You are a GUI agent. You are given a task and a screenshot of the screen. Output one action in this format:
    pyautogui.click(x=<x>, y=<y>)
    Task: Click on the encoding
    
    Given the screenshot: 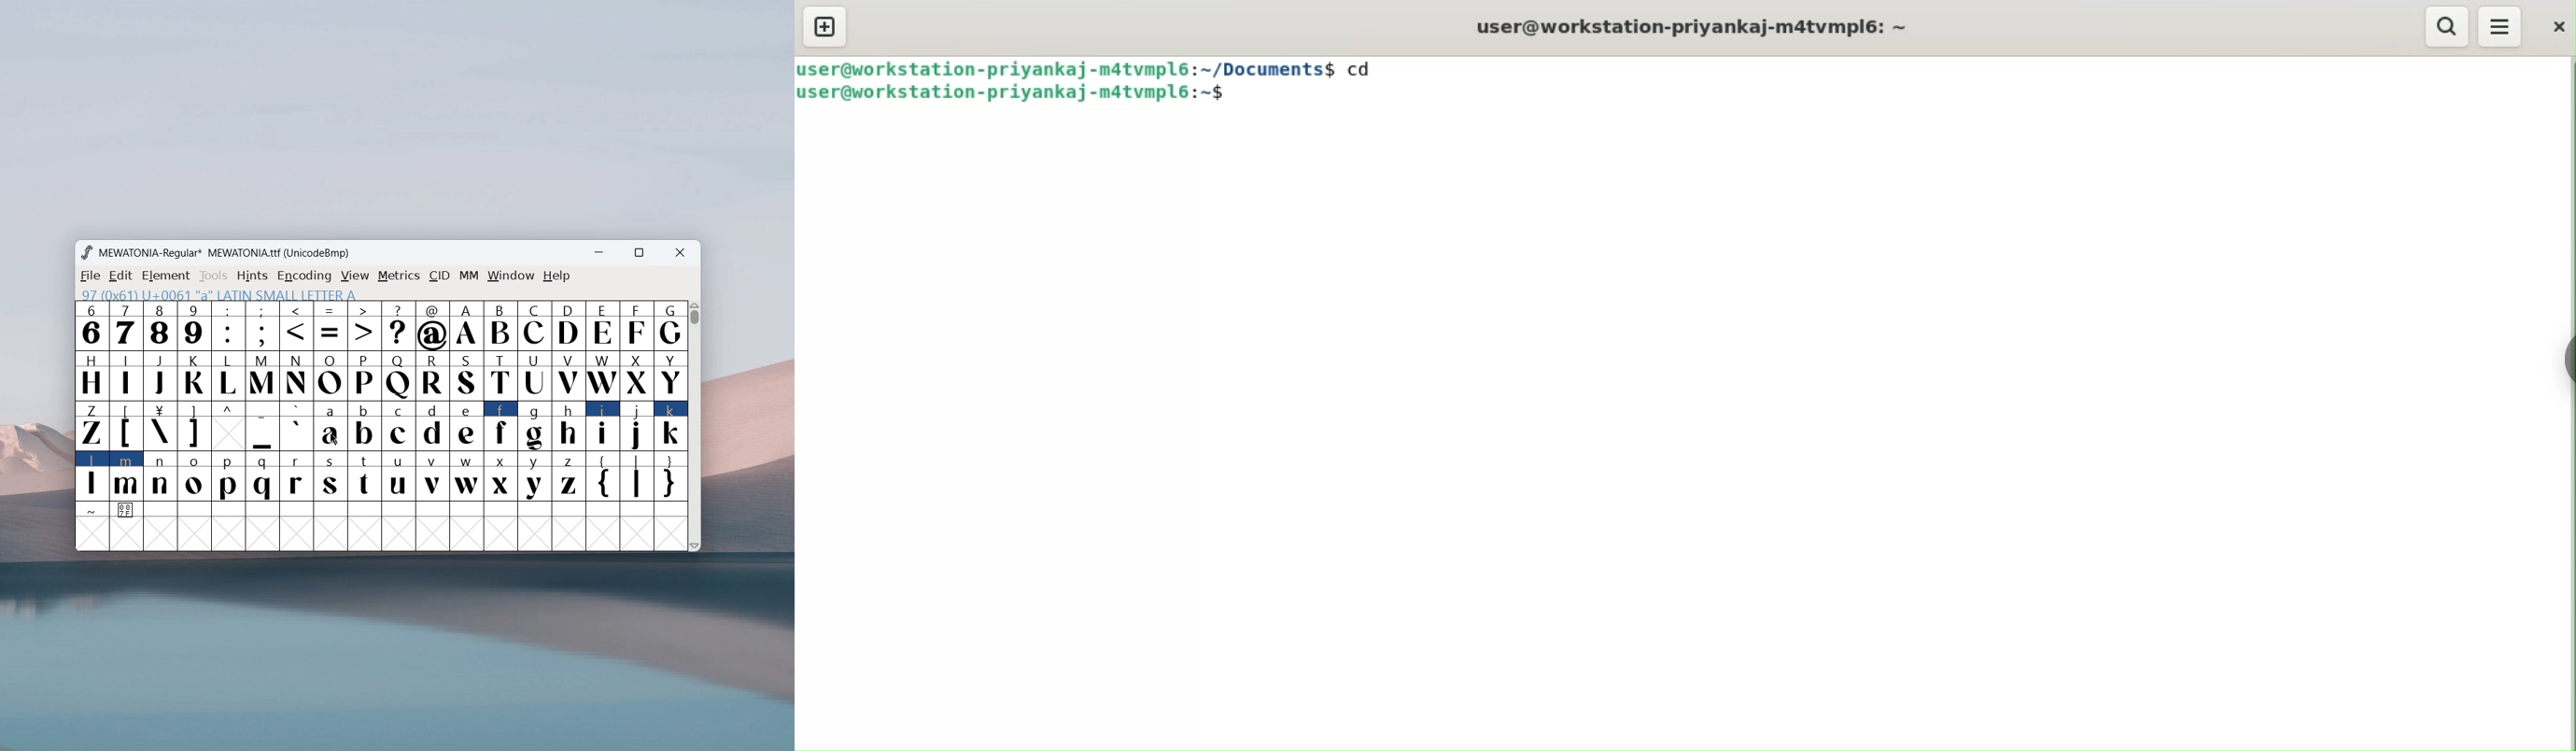 What is the action you would take?
    pyautogui.click(x=304, y=275)
    